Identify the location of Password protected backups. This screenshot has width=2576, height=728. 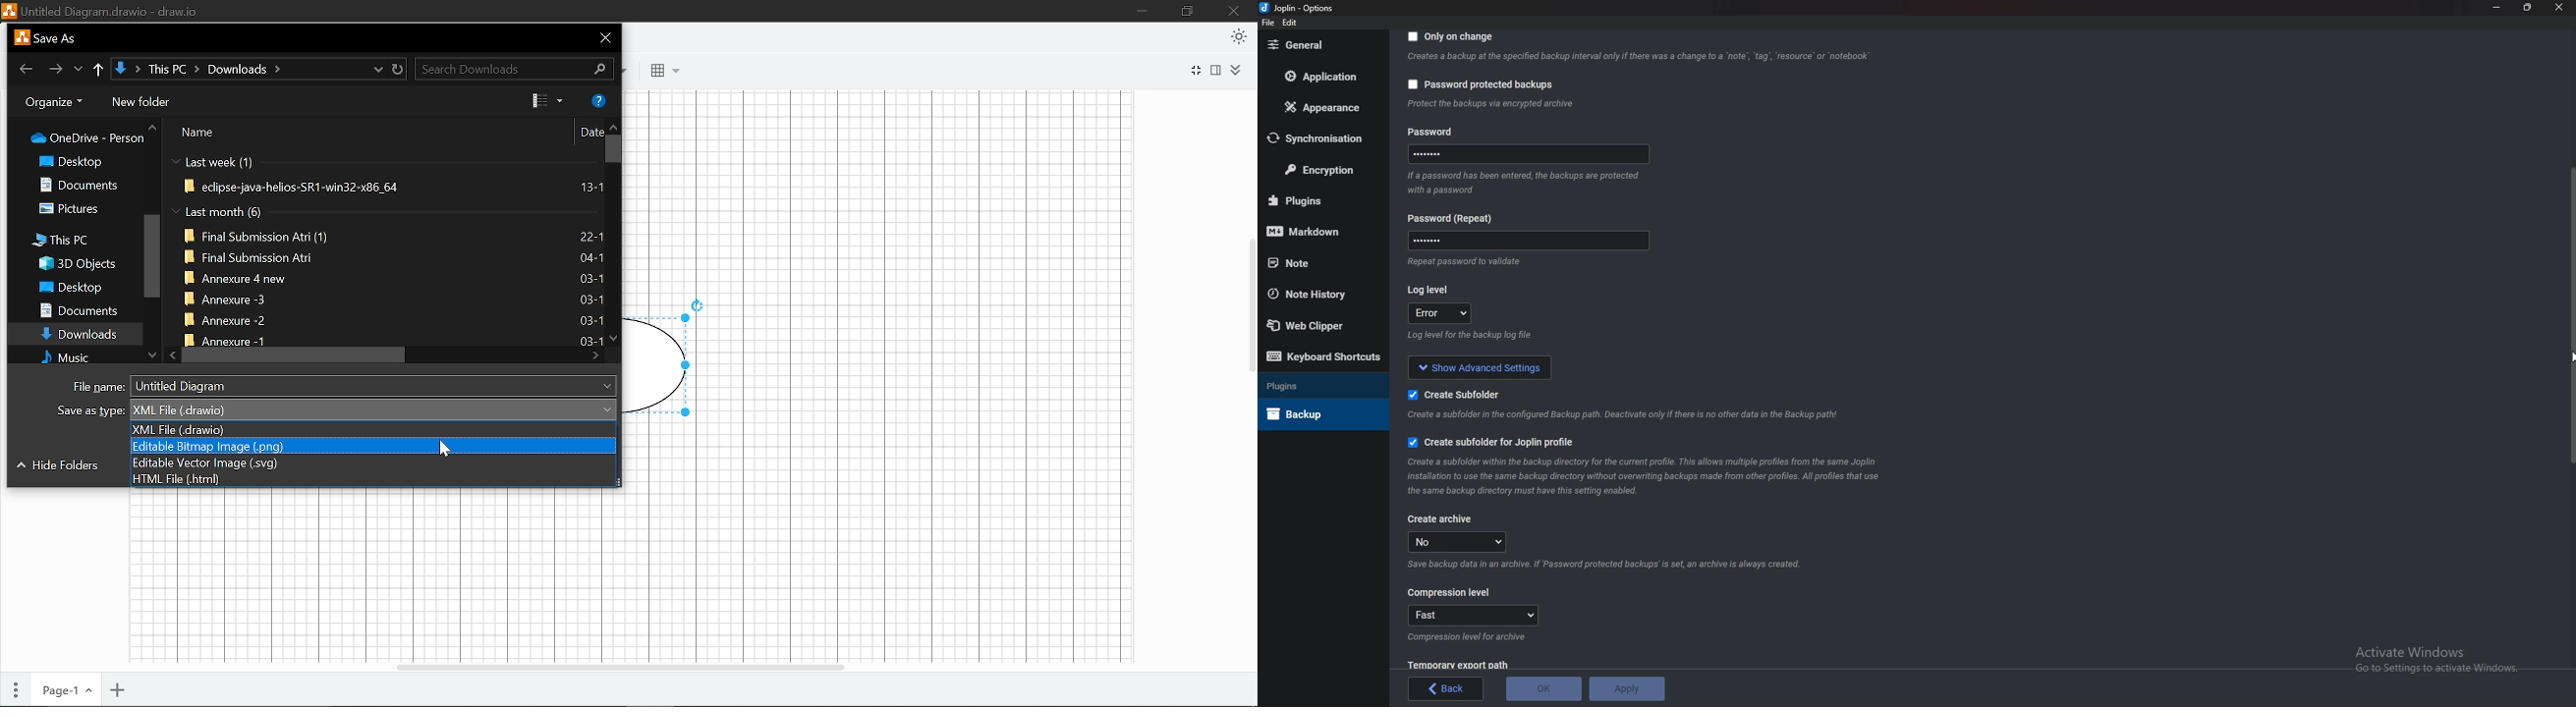
(1480, 84).